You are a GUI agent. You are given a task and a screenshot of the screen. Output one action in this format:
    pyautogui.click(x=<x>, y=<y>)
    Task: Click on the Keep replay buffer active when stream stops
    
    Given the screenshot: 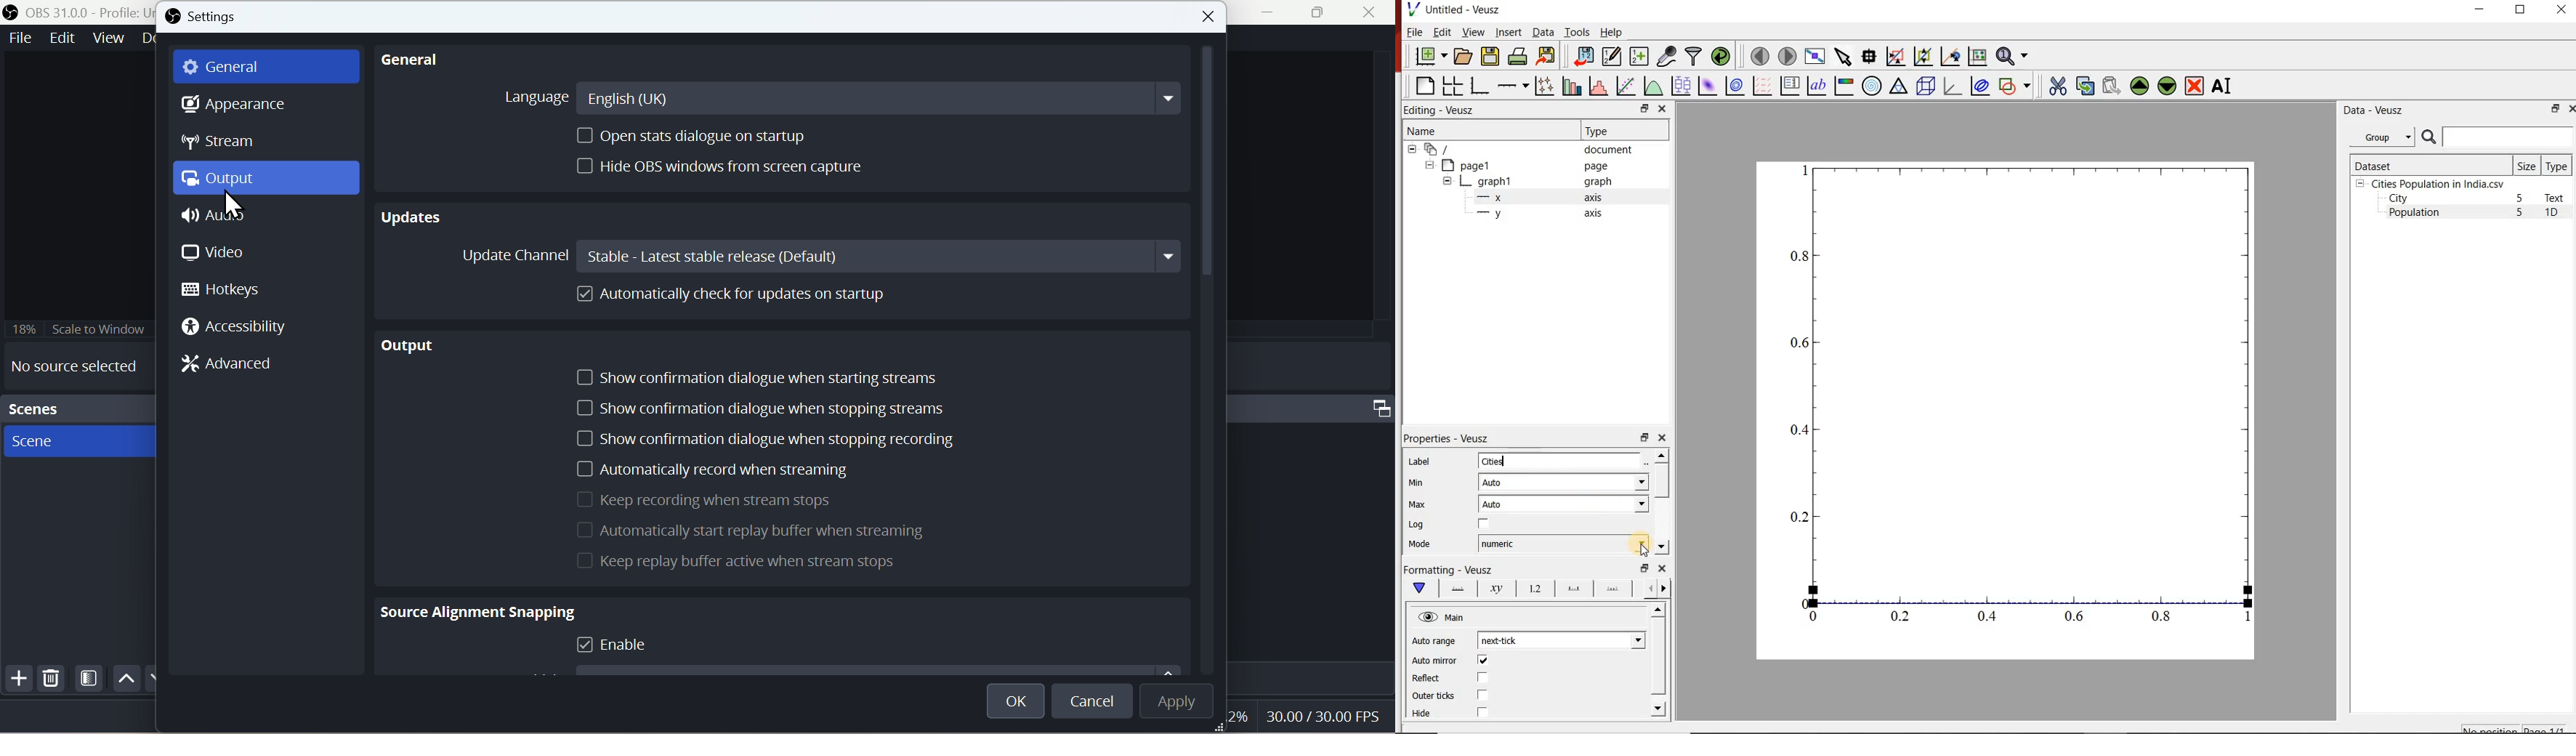 What is the action you would take?
    pyautogui.click(x=733, y=561)
    